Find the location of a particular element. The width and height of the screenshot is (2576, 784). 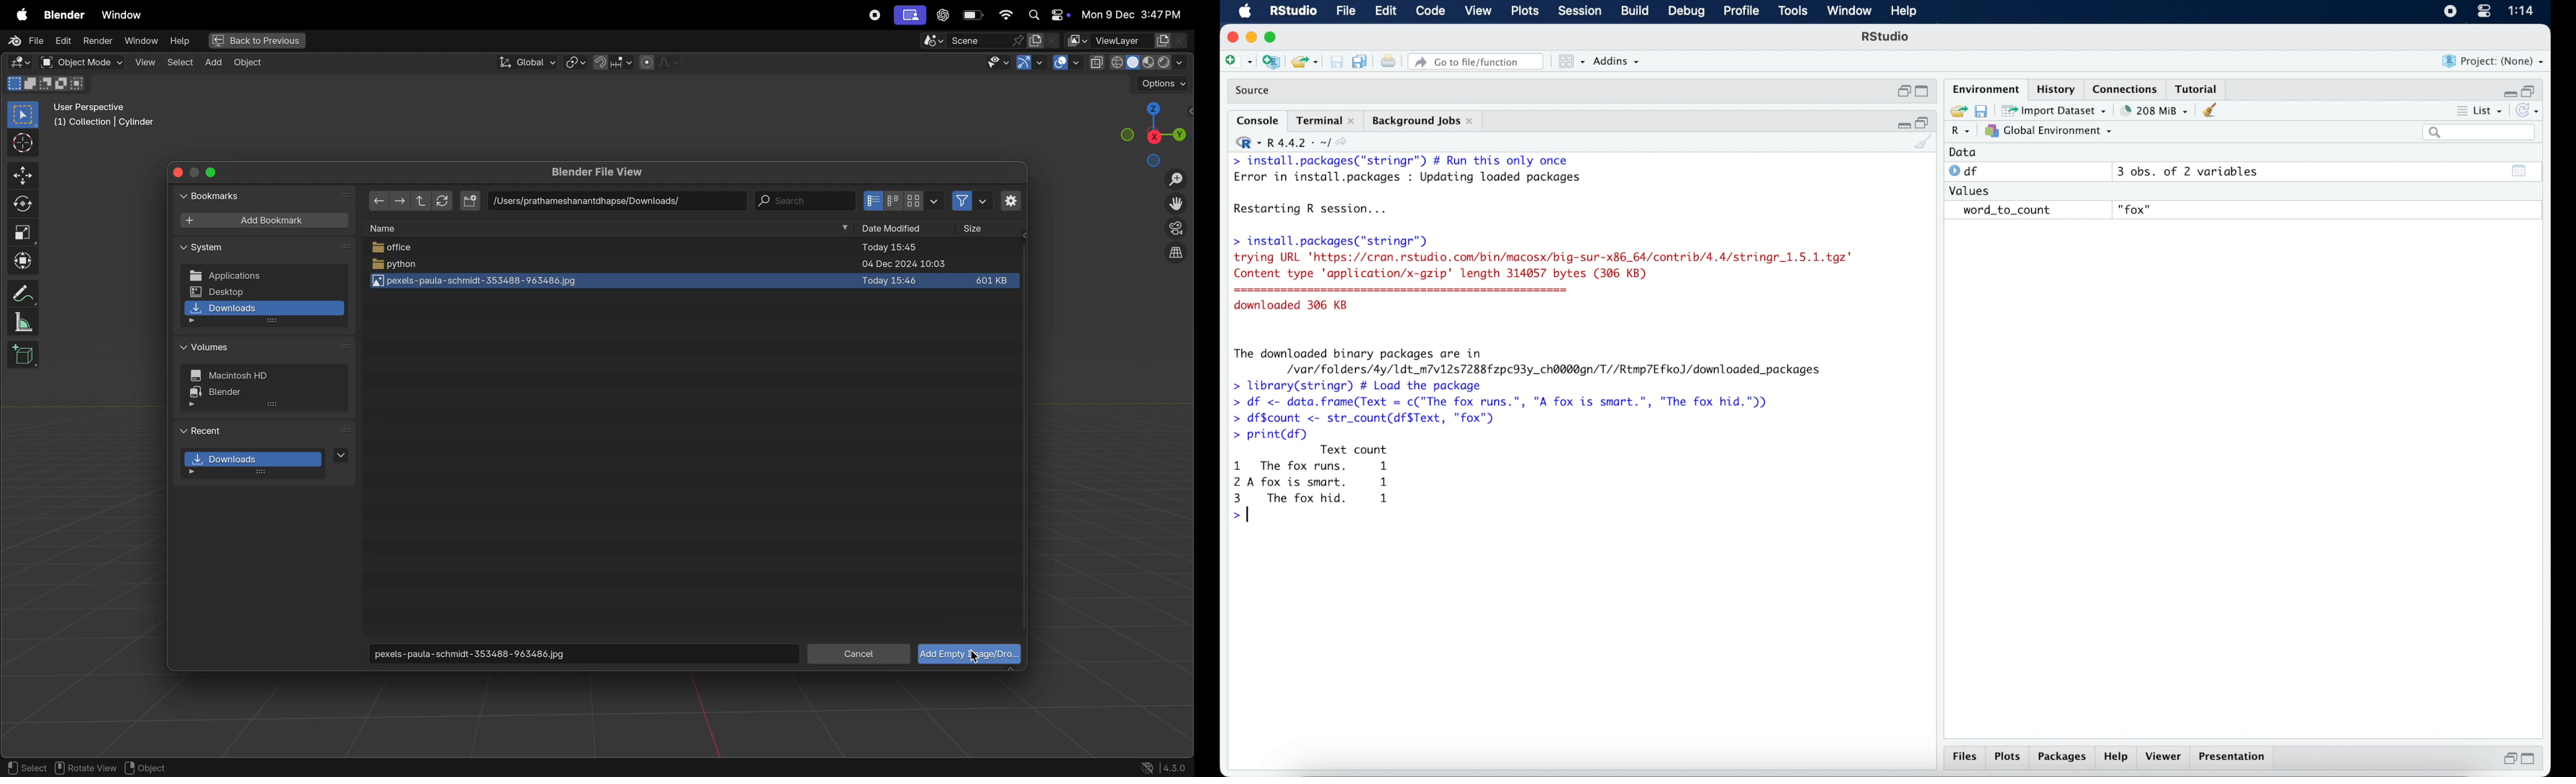

fox is located at coordinates (2136, 210).